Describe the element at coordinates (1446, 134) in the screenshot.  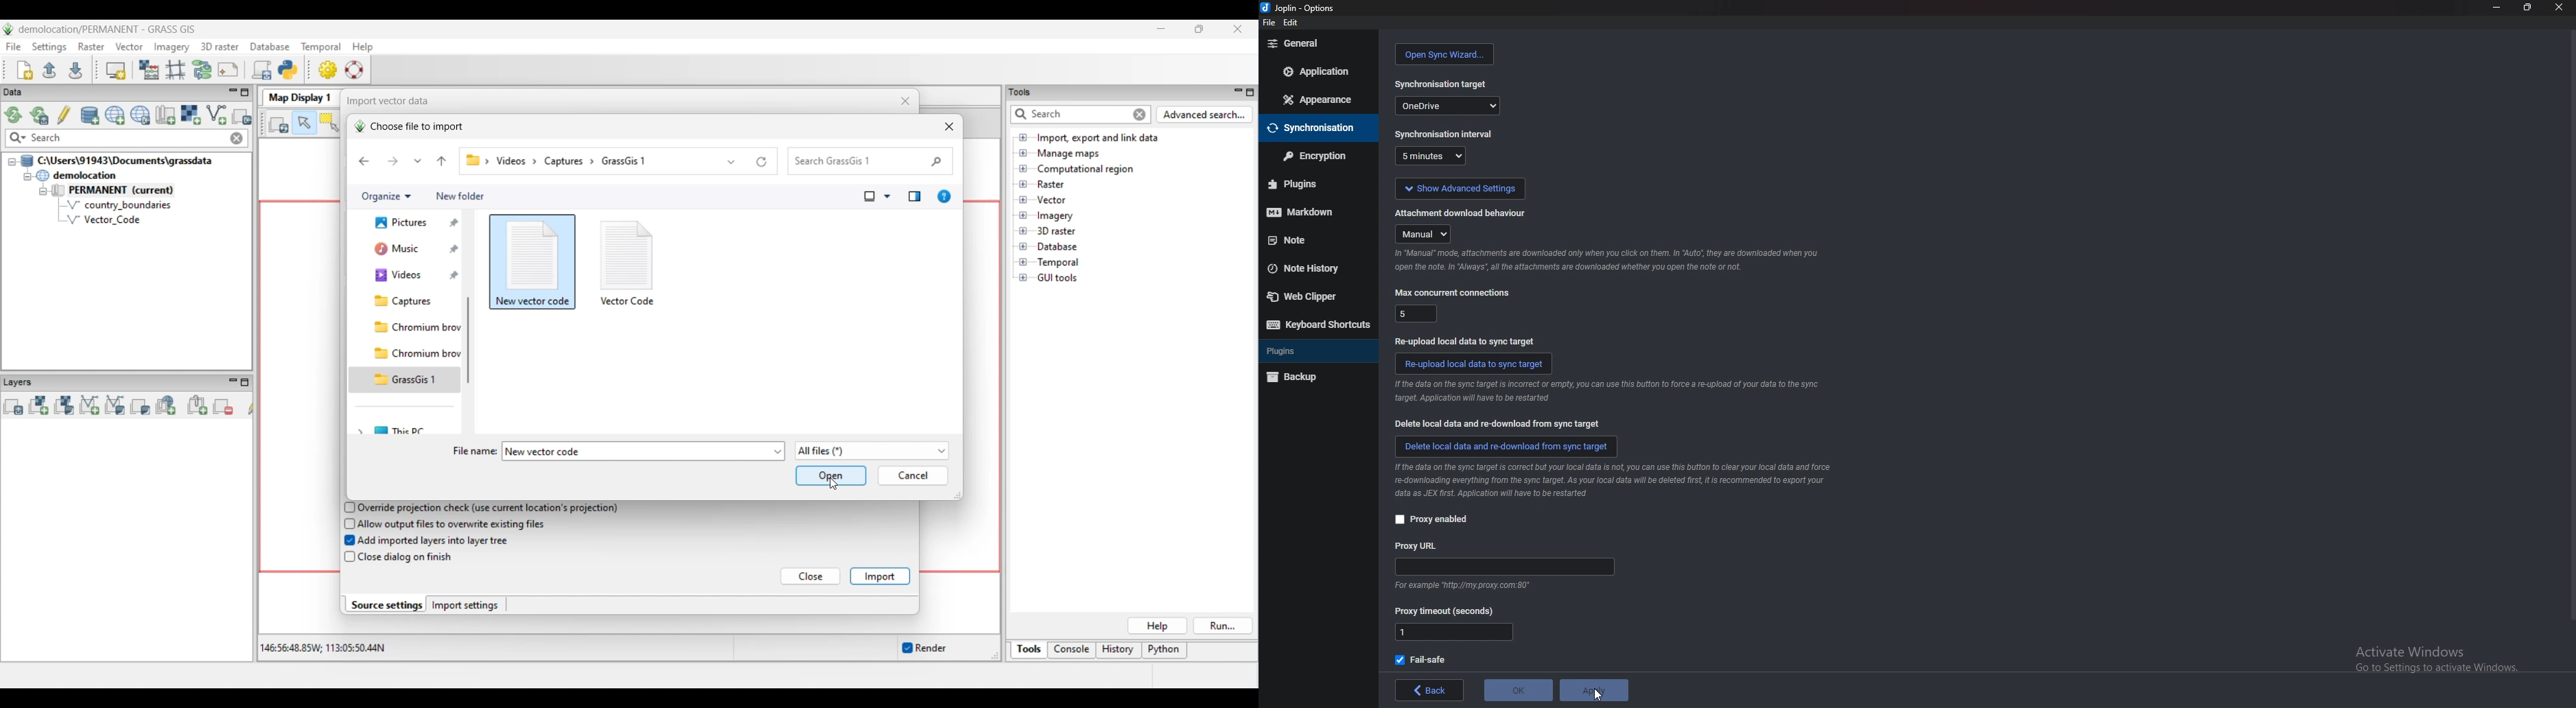
I see `sync interval` at that location.